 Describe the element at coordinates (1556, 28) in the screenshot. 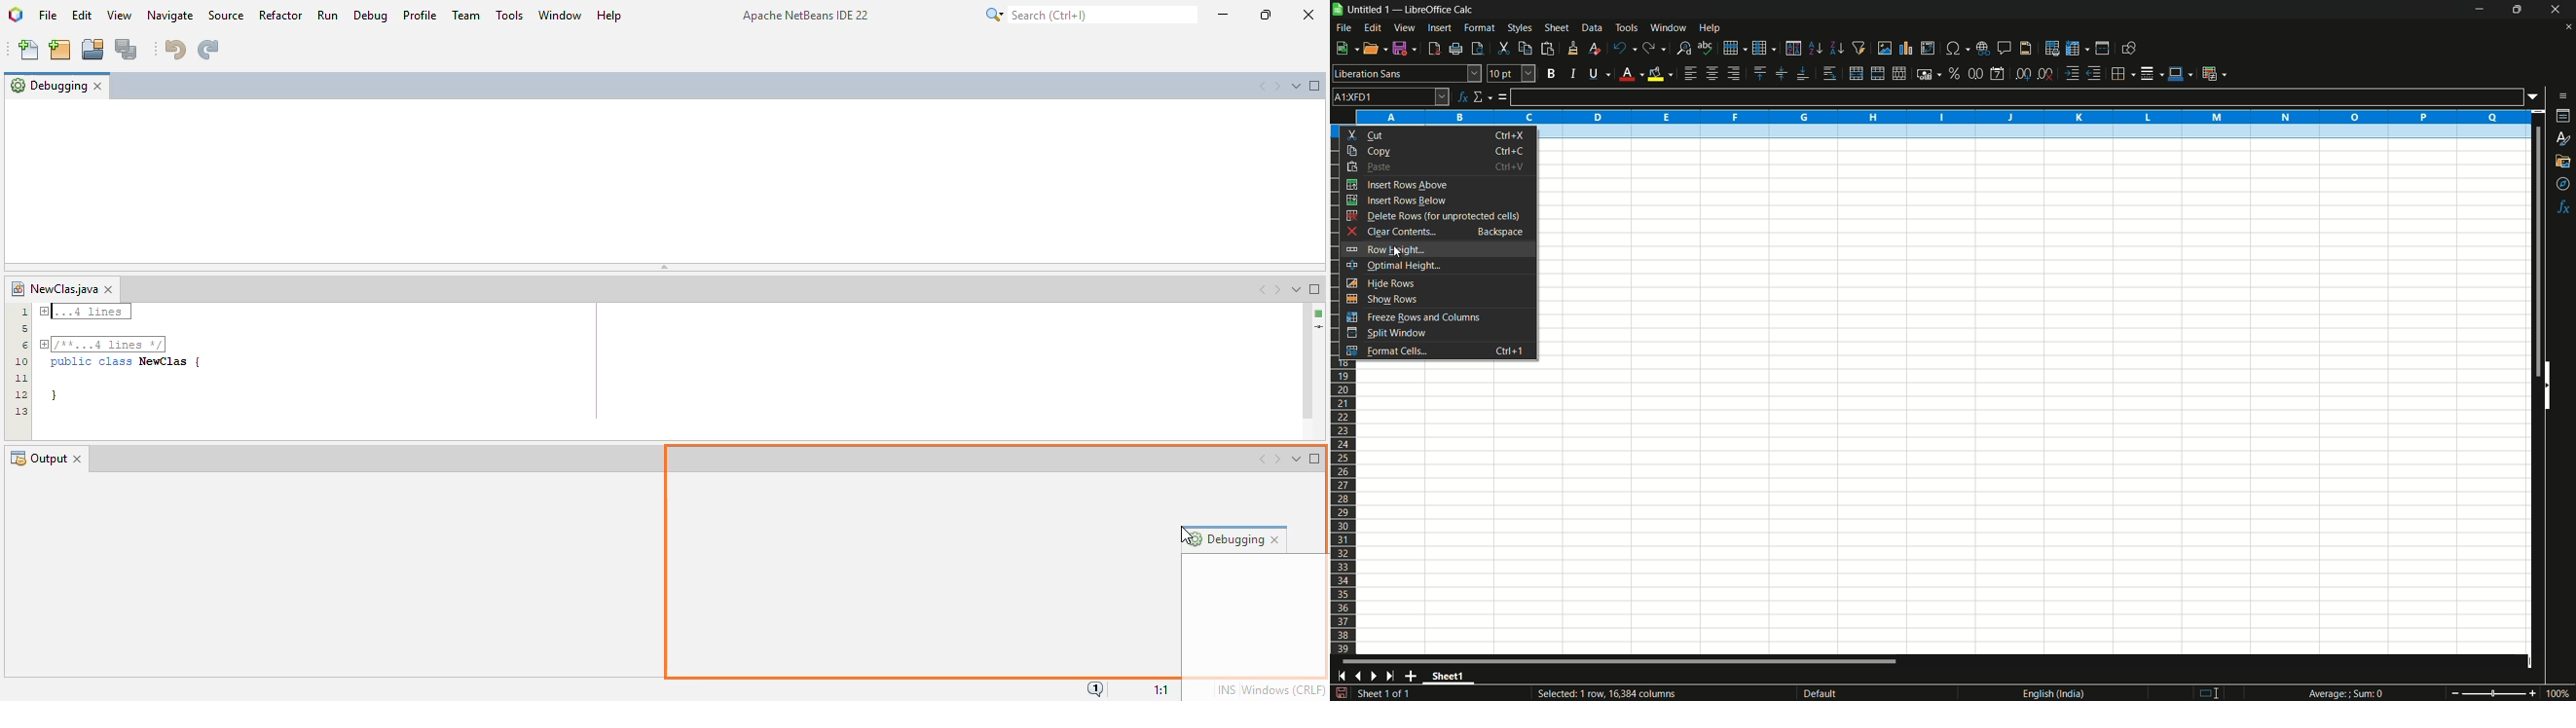

I see `sheet menu` at that location.